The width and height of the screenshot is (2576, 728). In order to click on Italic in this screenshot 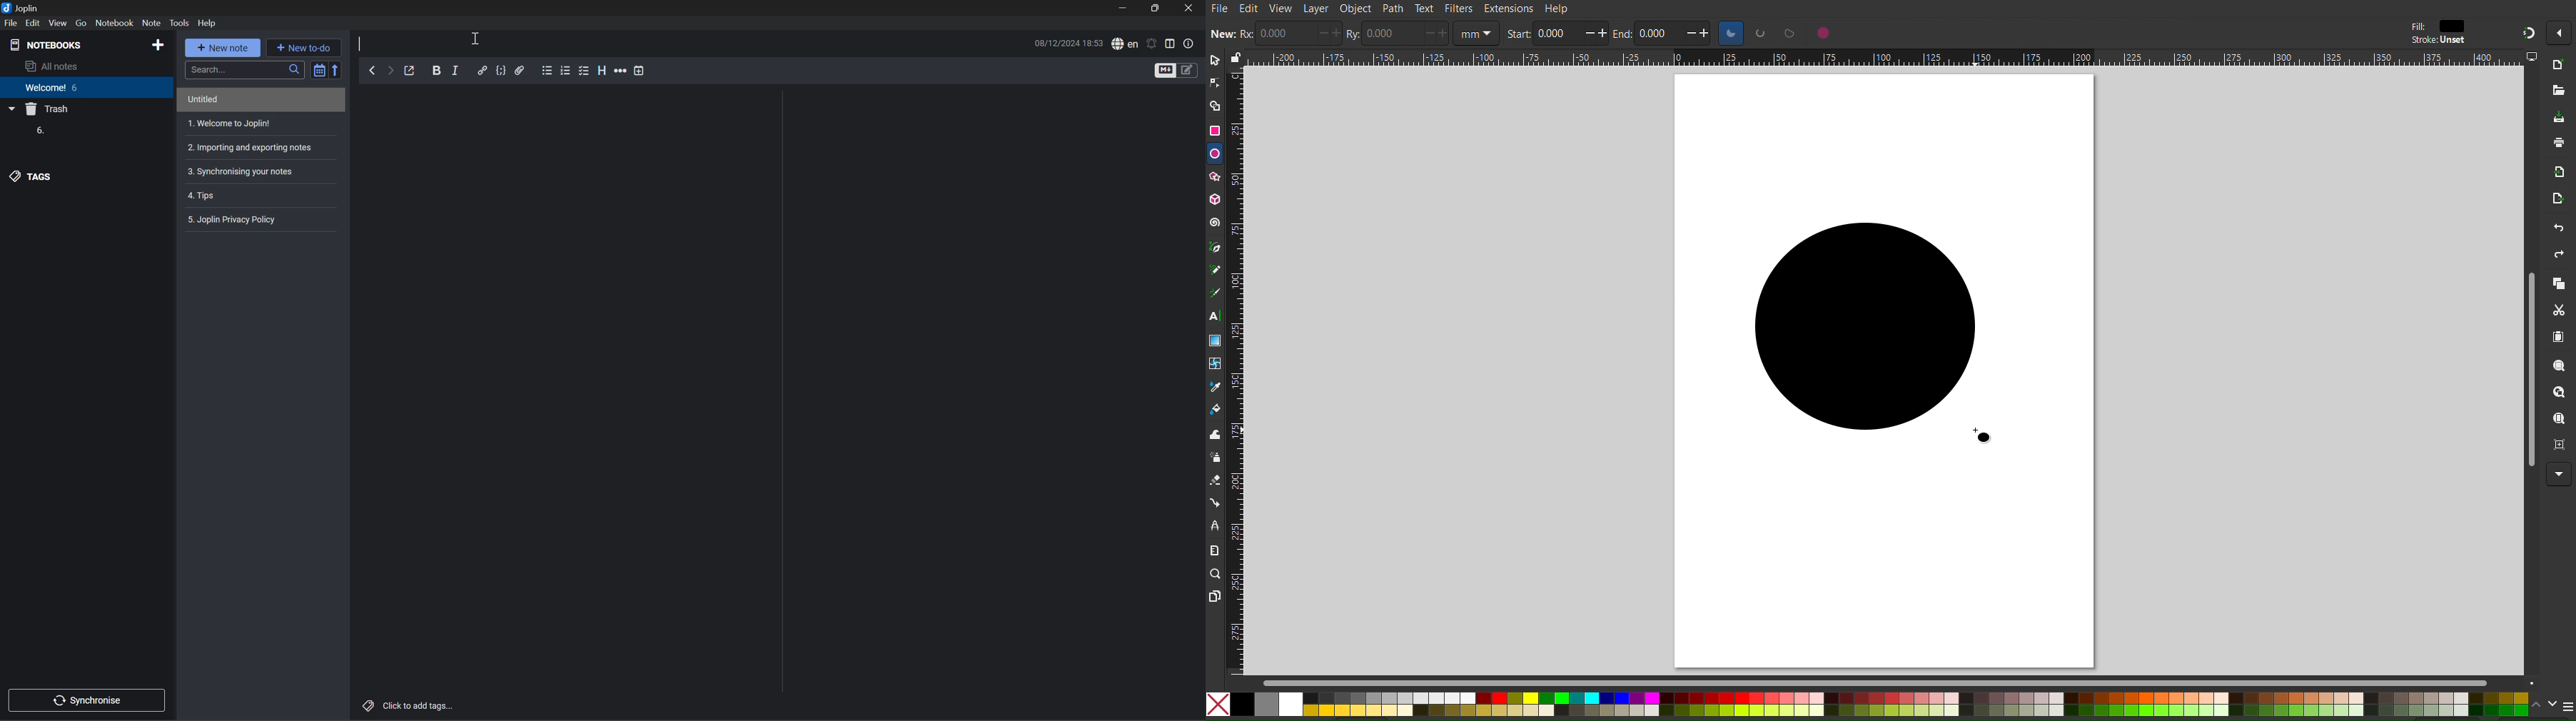, I will do `click(458, 70)`.